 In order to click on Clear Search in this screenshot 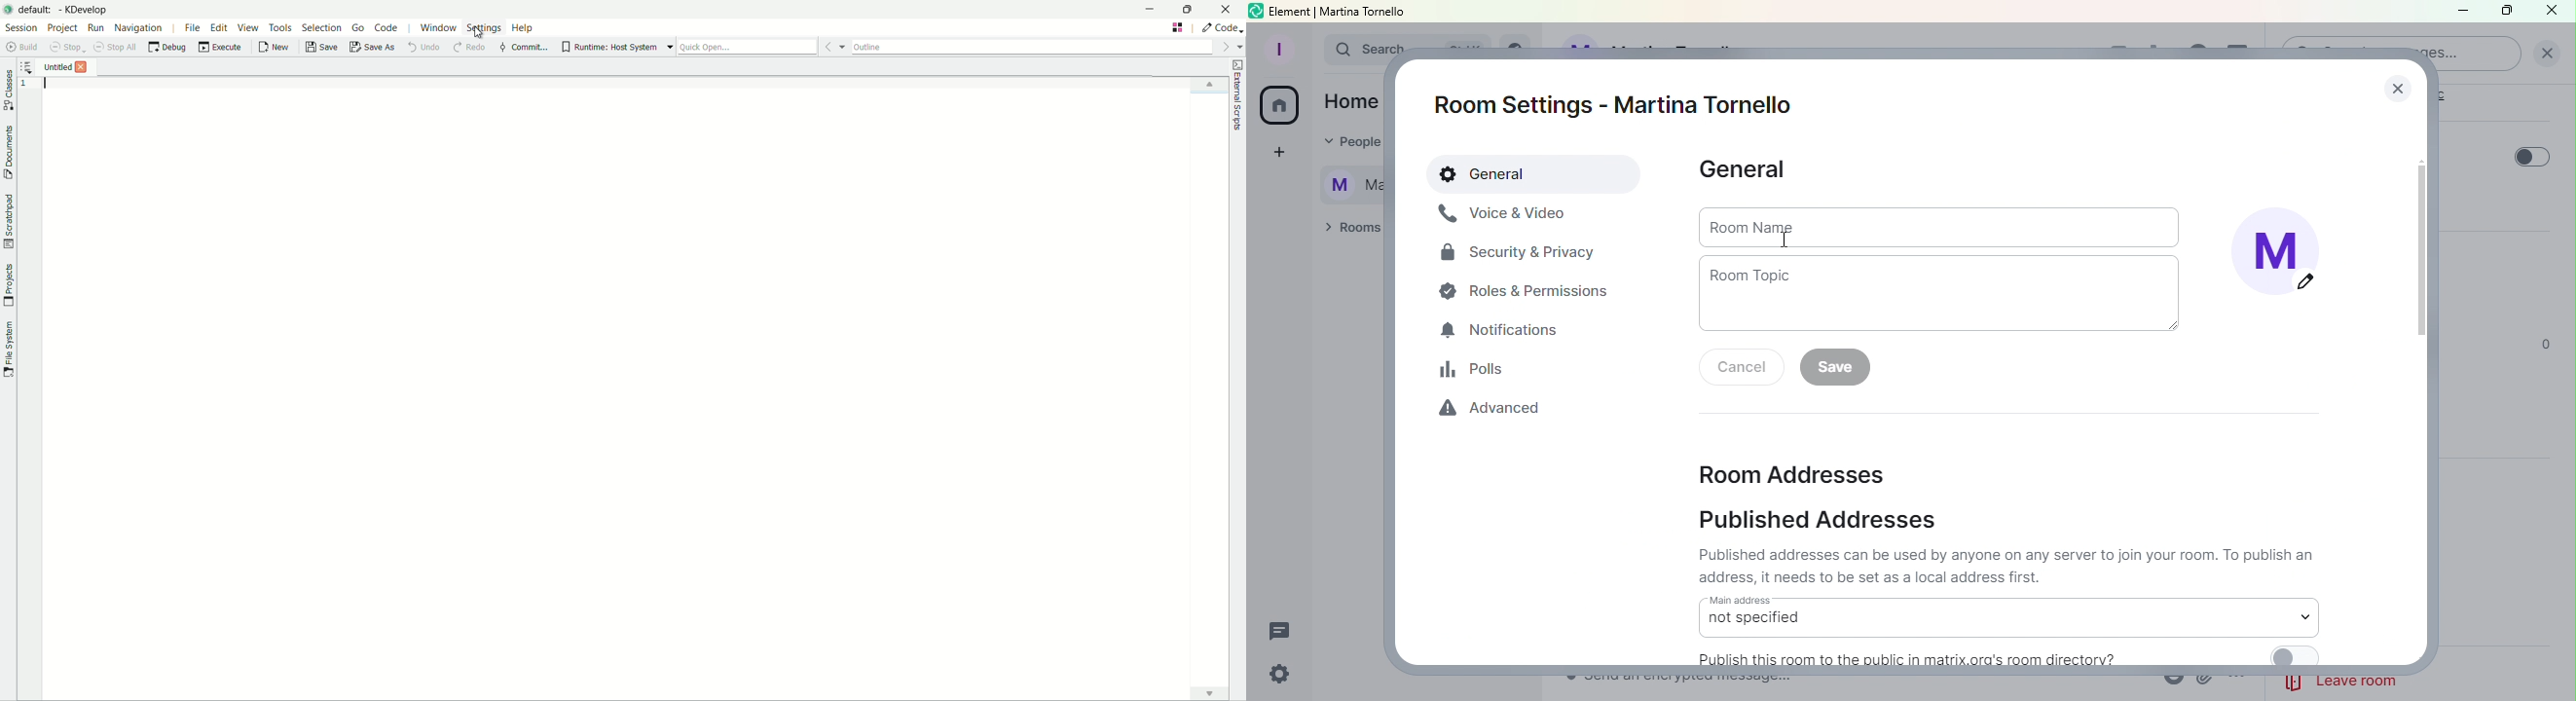, I will do `click(2547, 54)`.